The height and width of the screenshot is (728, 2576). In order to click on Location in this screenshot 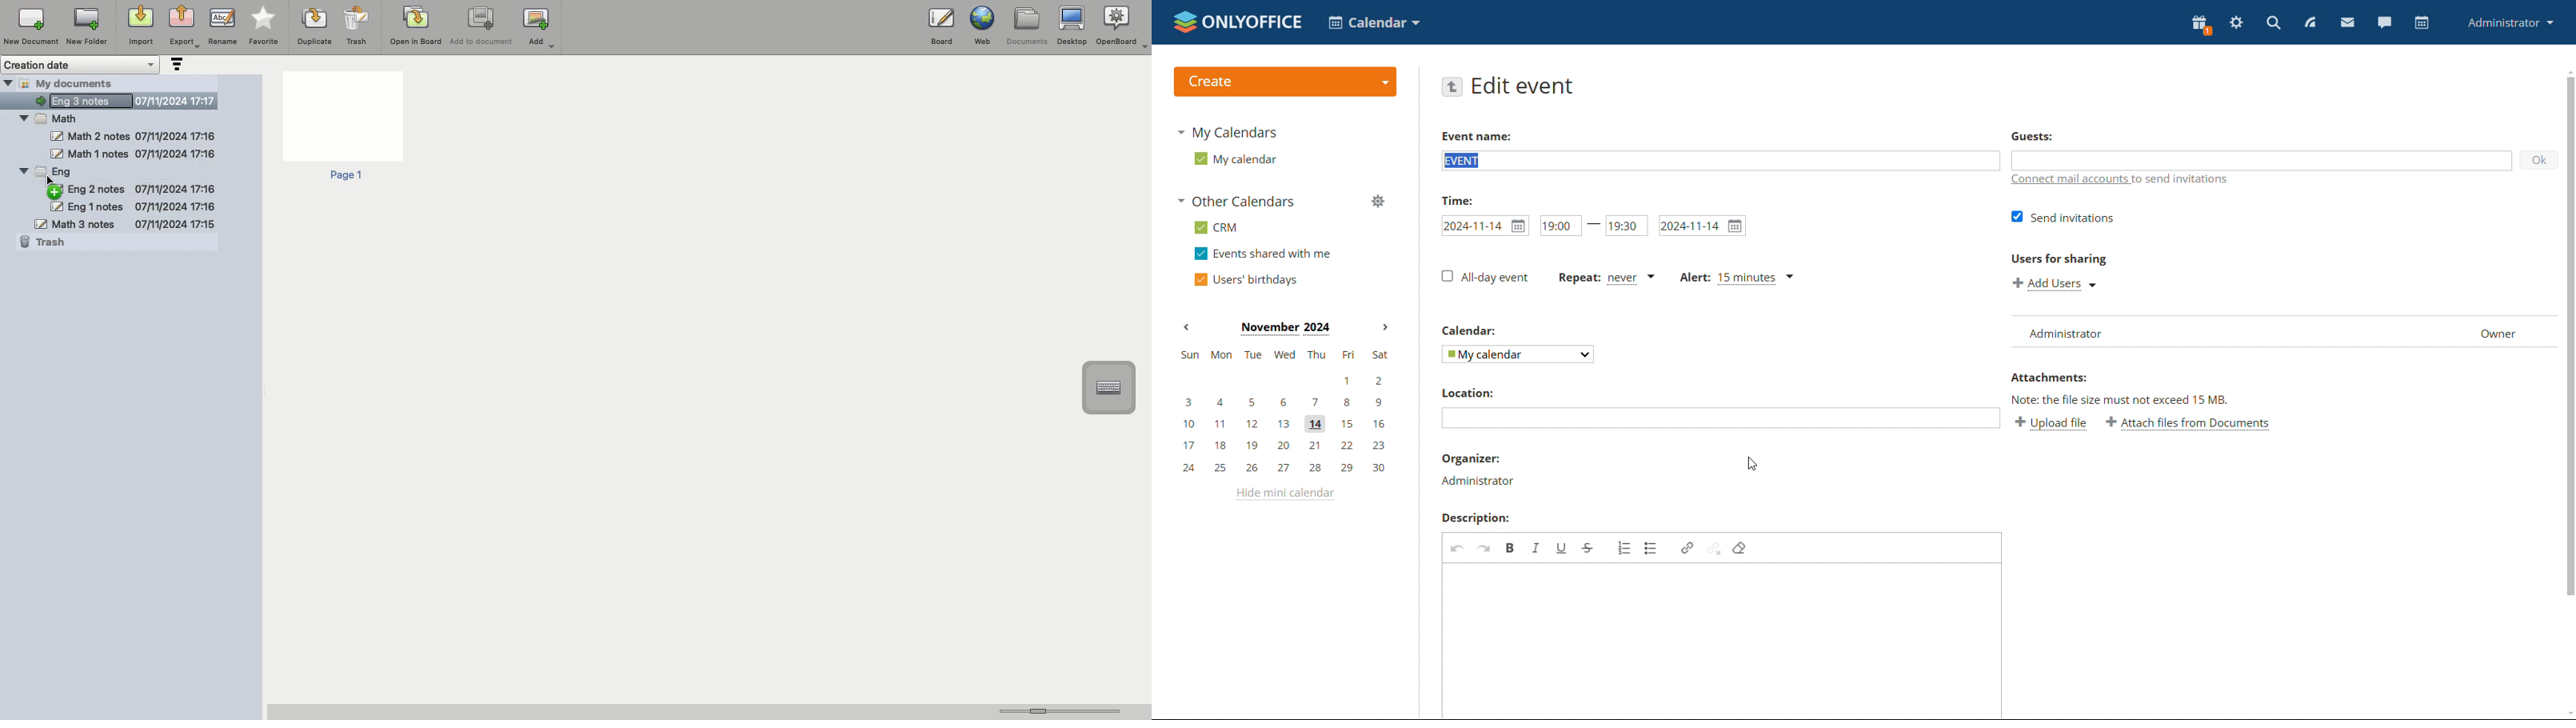, I will do `click(1463, 394)`.